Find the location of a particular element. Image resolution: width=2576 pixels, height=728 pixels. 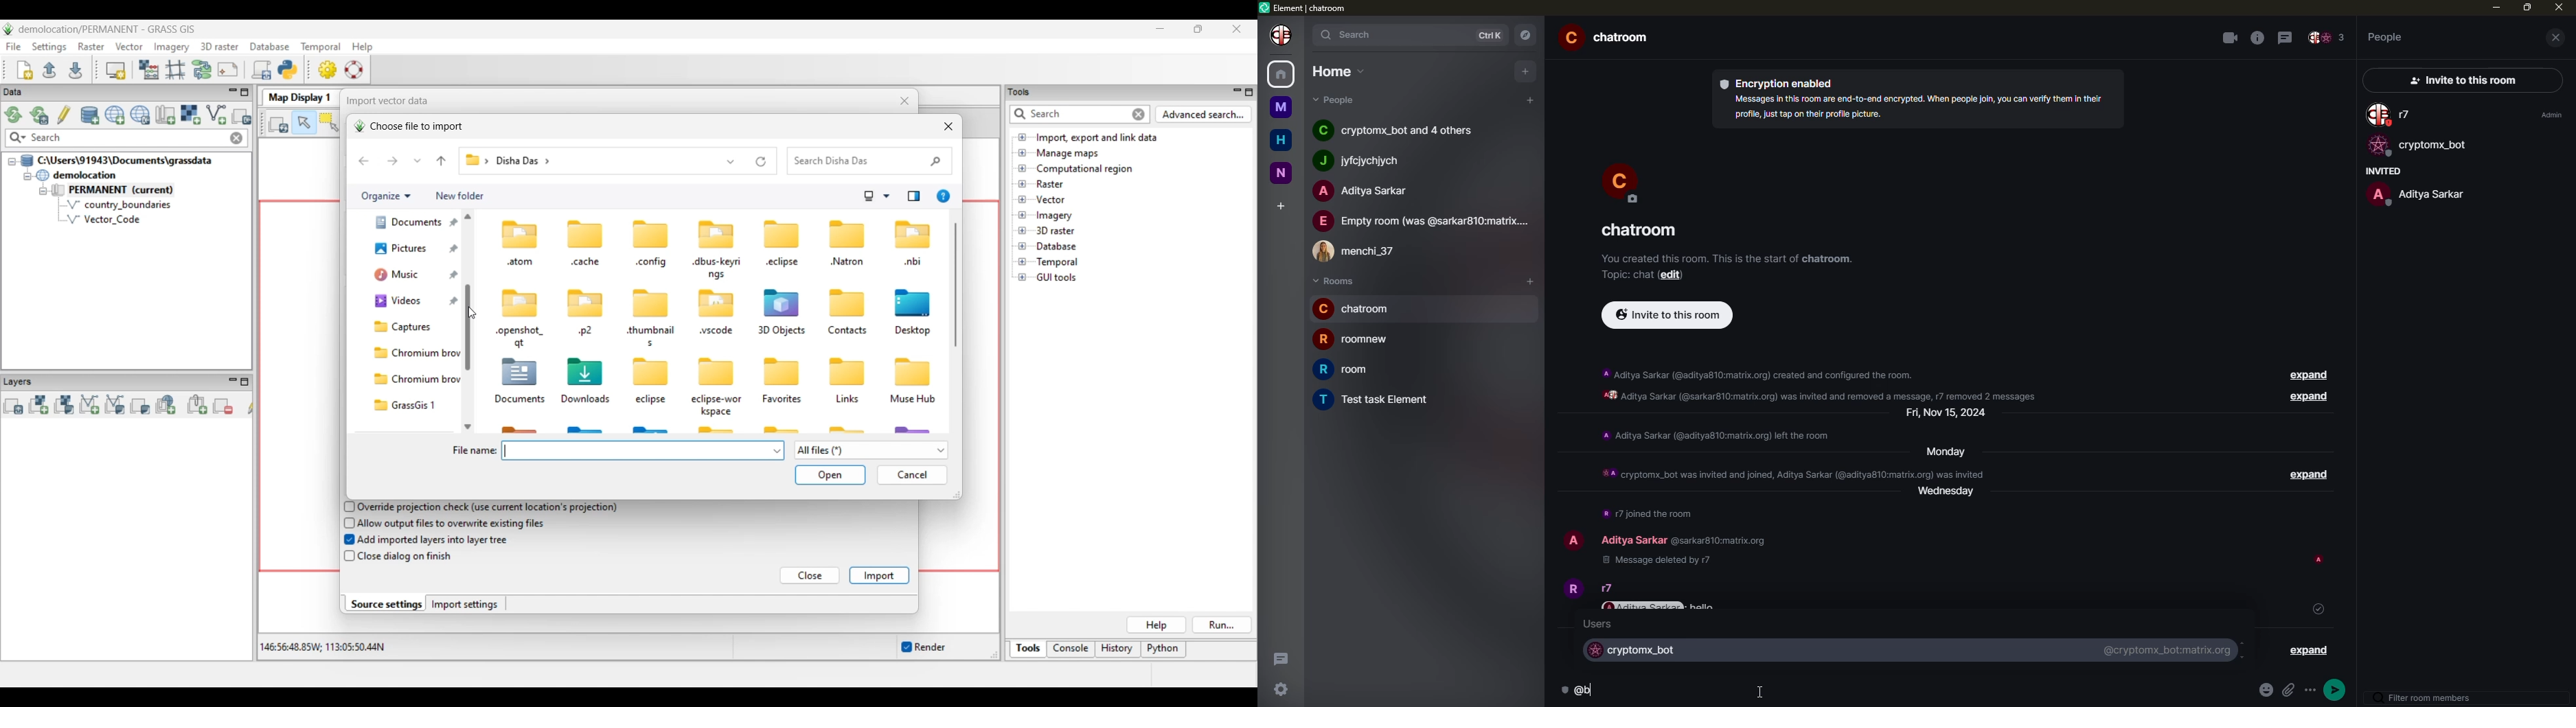

day is located at coordinates (1951, 497).